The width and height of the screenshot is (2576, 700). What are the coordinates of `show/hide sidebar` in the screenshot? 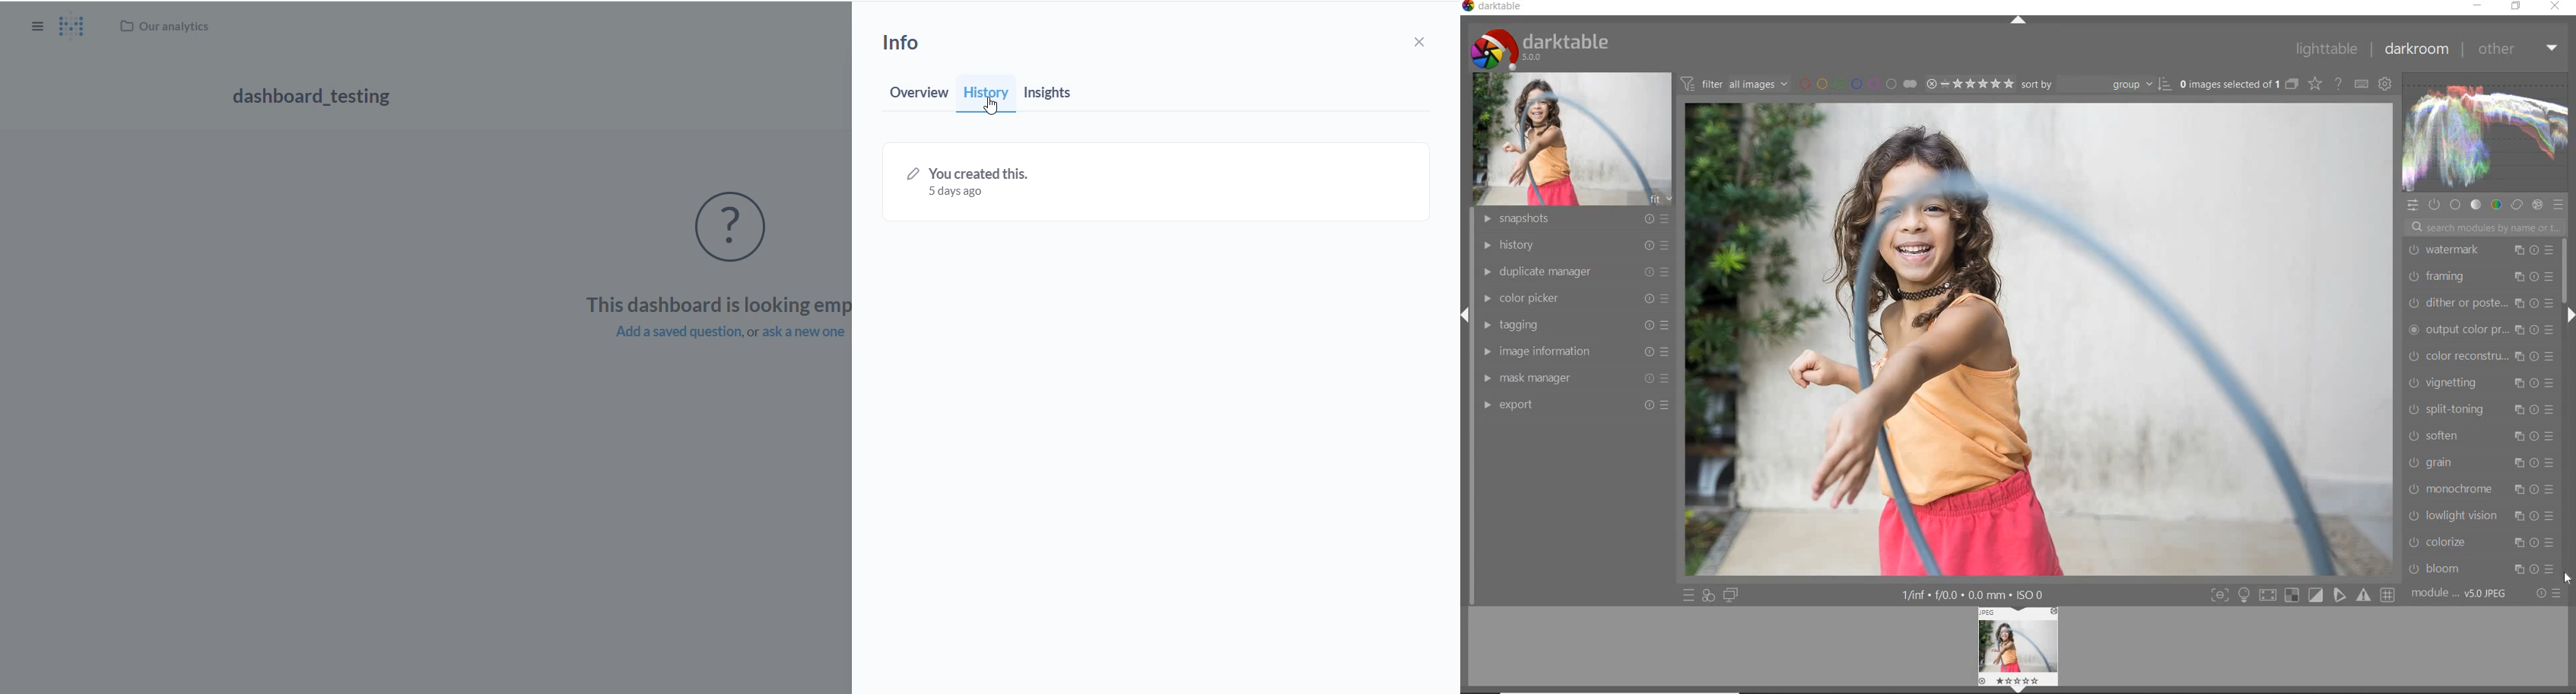 It's located at (40, 29).